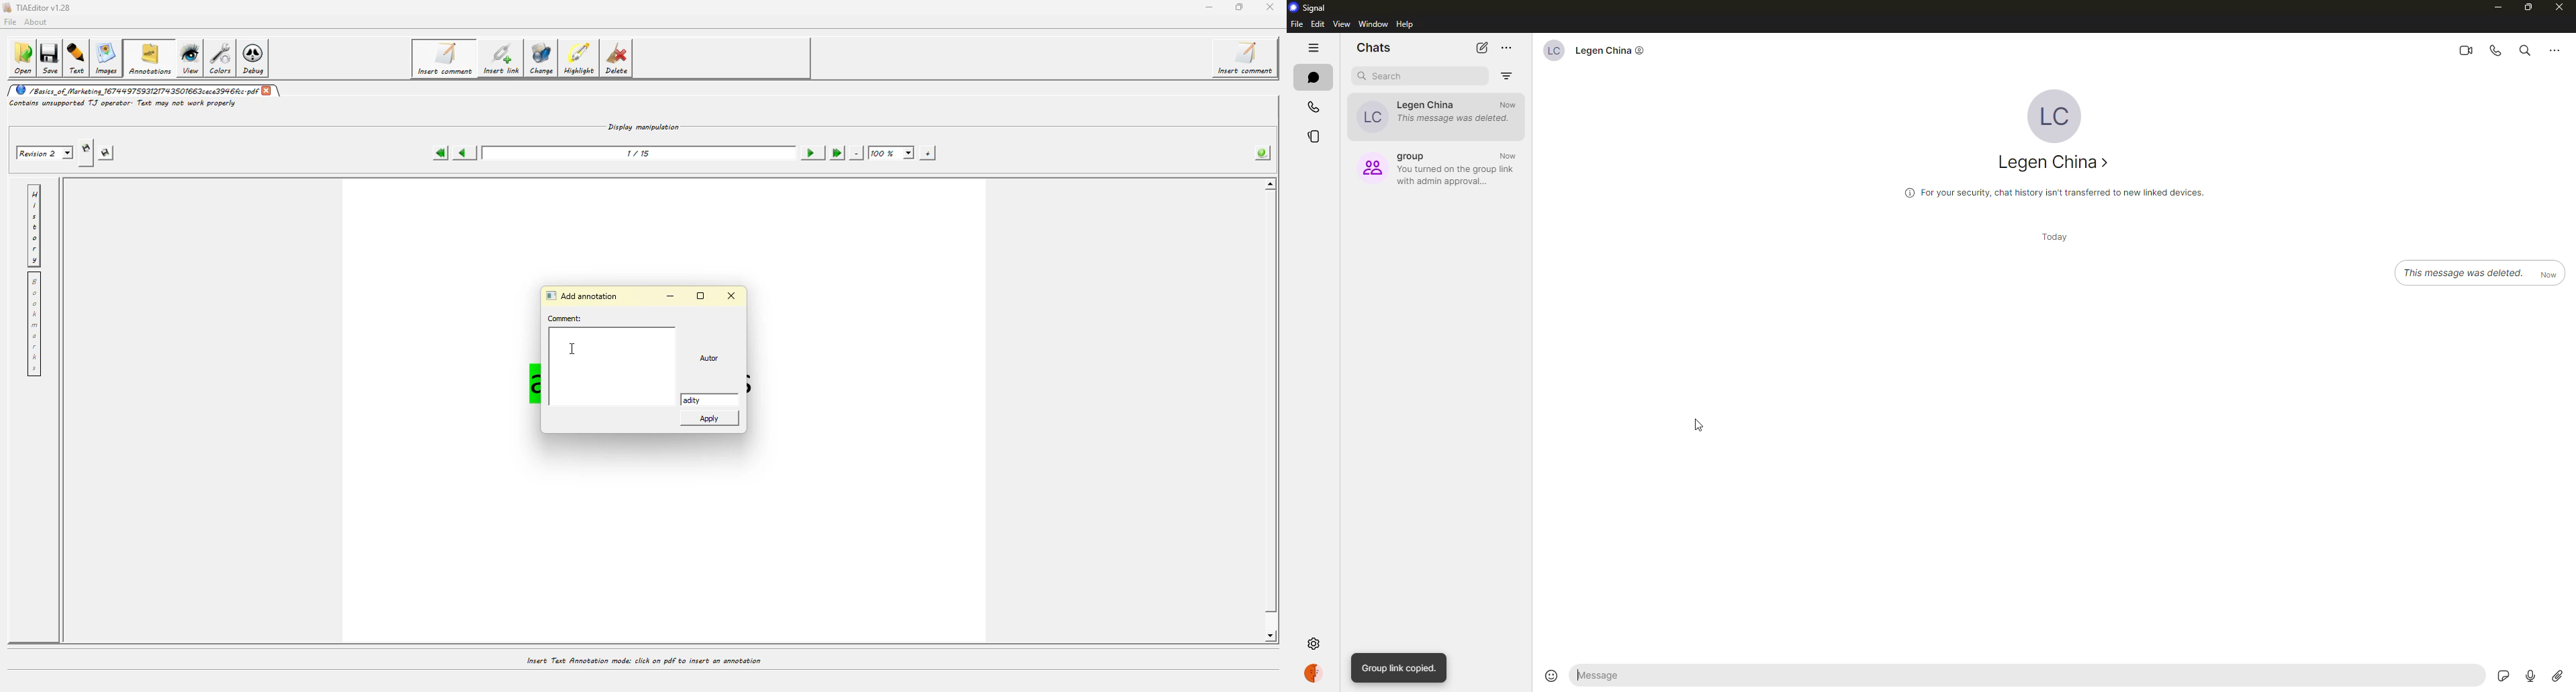  I want to click on search, so click(2522, 52).